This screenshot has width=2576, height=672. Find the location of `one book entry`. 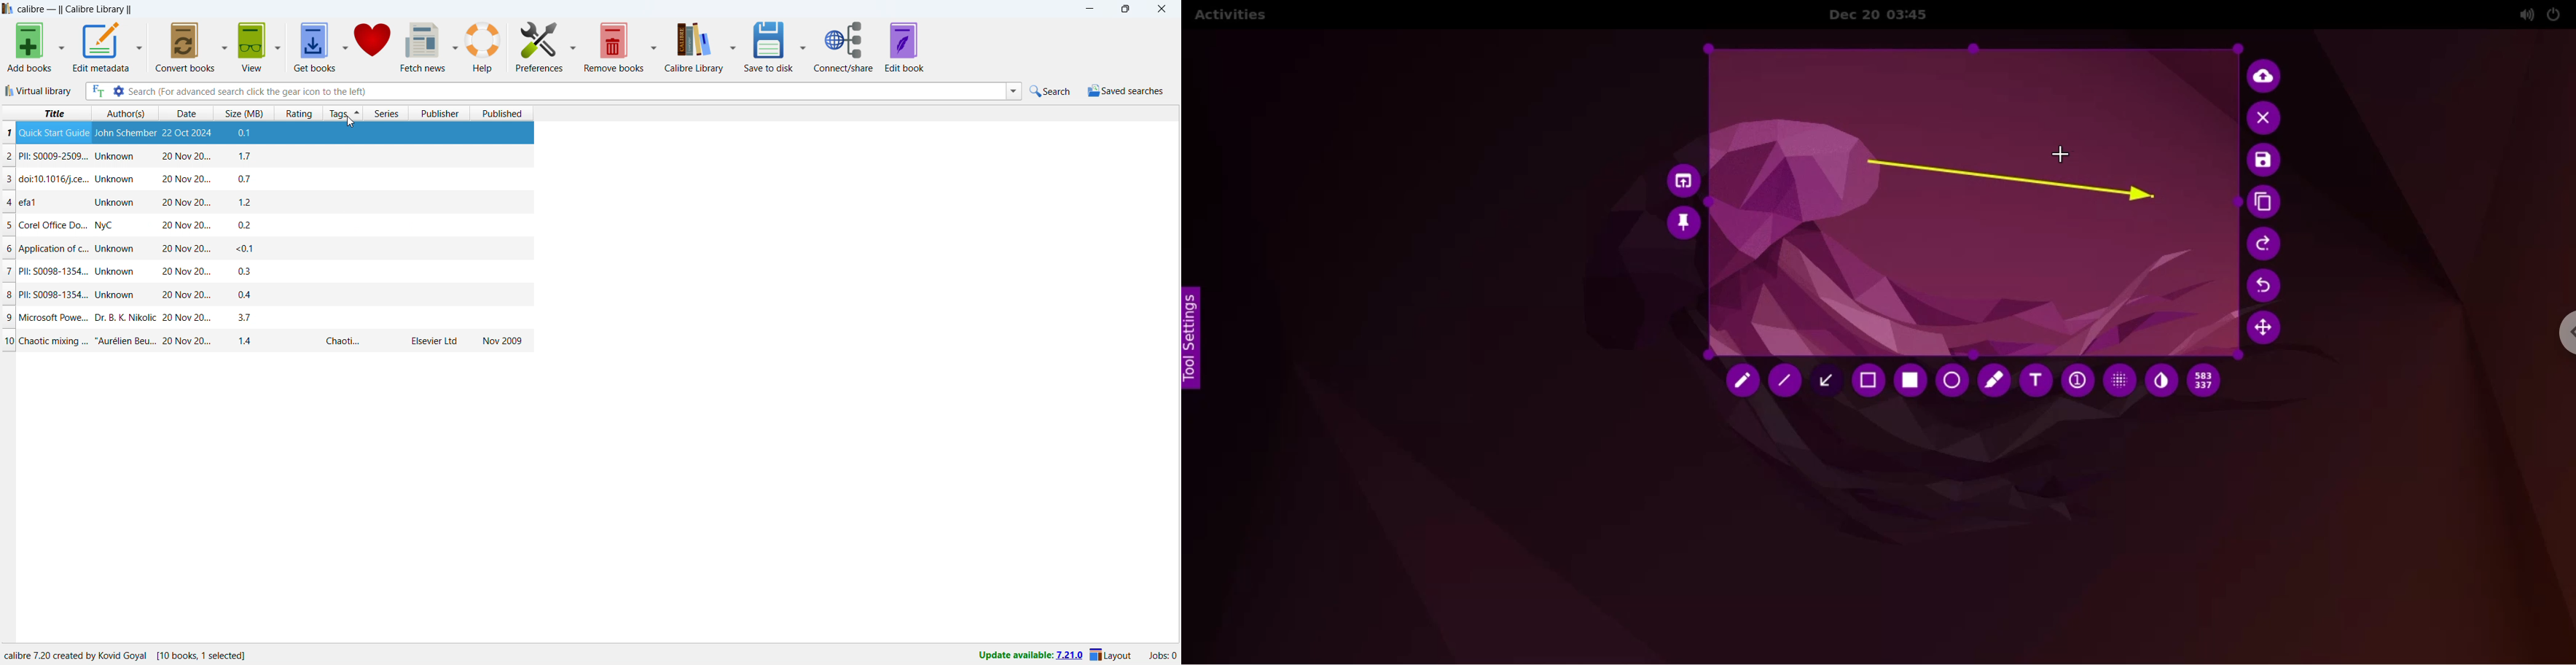

one book entry is located at coordinates (264, 248).